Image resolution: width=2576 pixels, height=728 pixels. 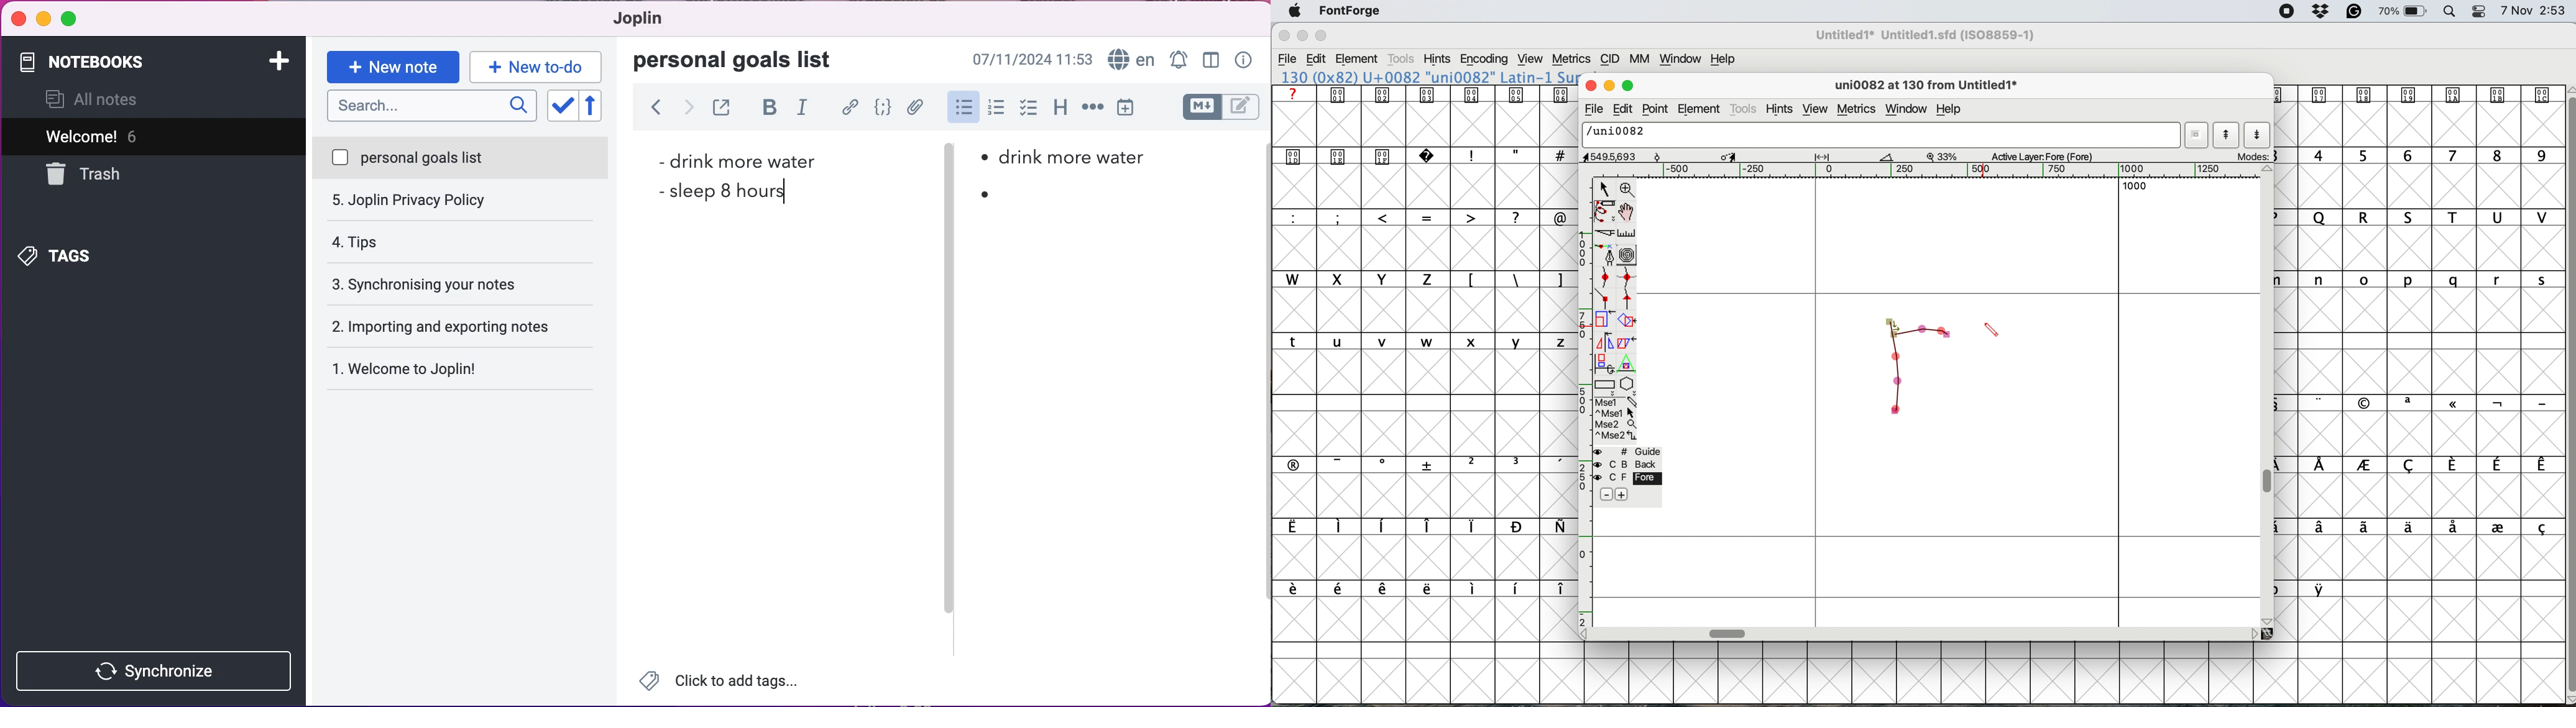 What do you see at coordinates (2419, 527) in the screenshot?
I see `special characters` at bounding box center [2419, 527].